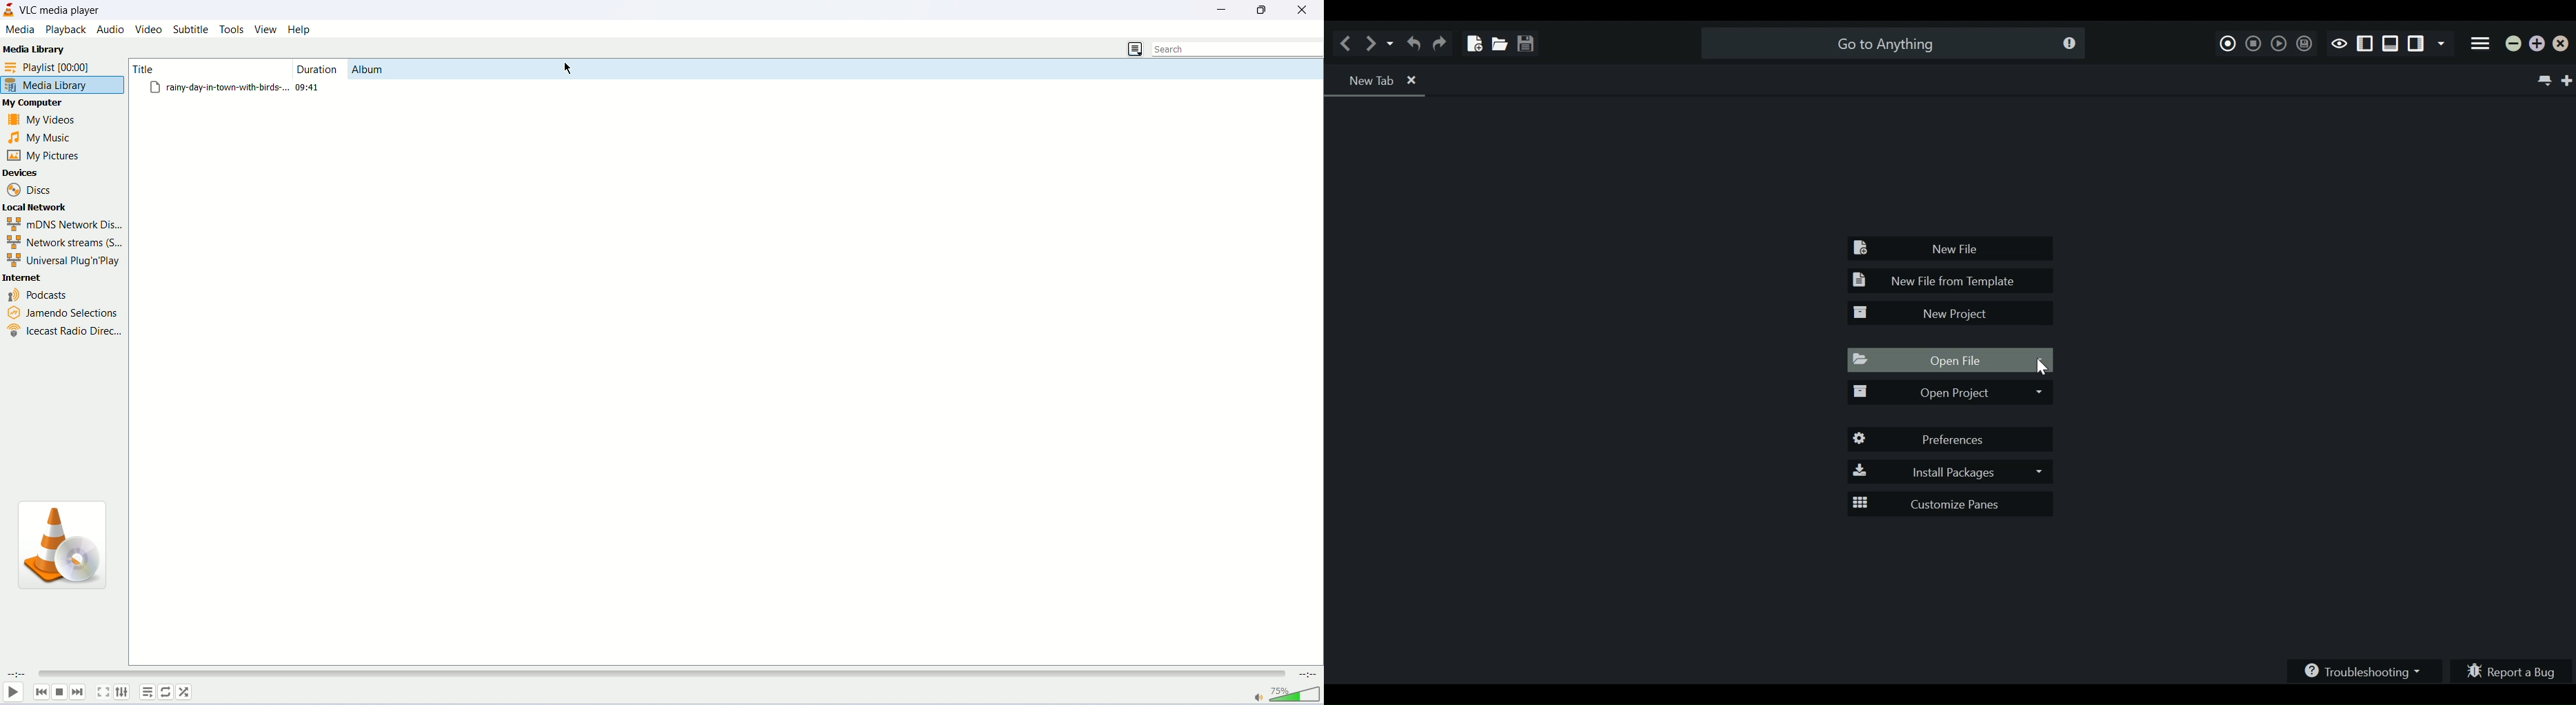  I want to click on Undo, so click(1413, 43).